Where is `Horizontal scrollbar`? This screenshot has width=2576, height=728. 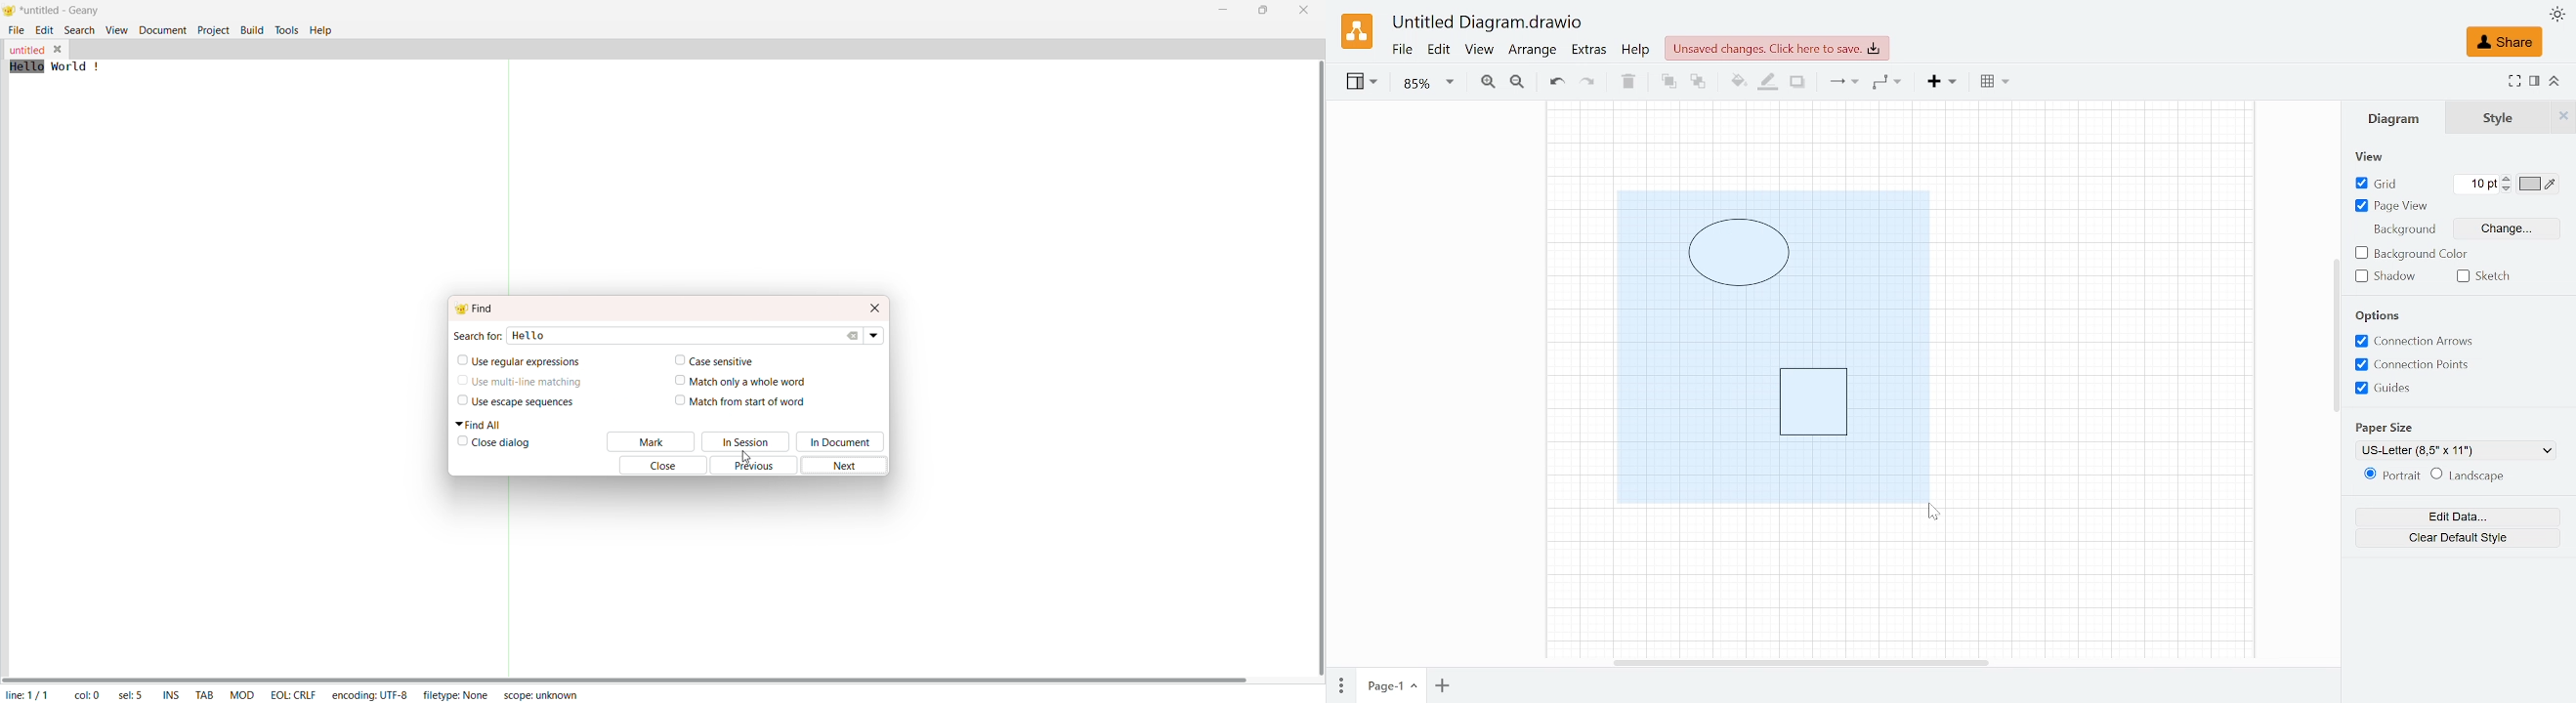
Horizontal scrollbar is located at coordinates (1799, 660).